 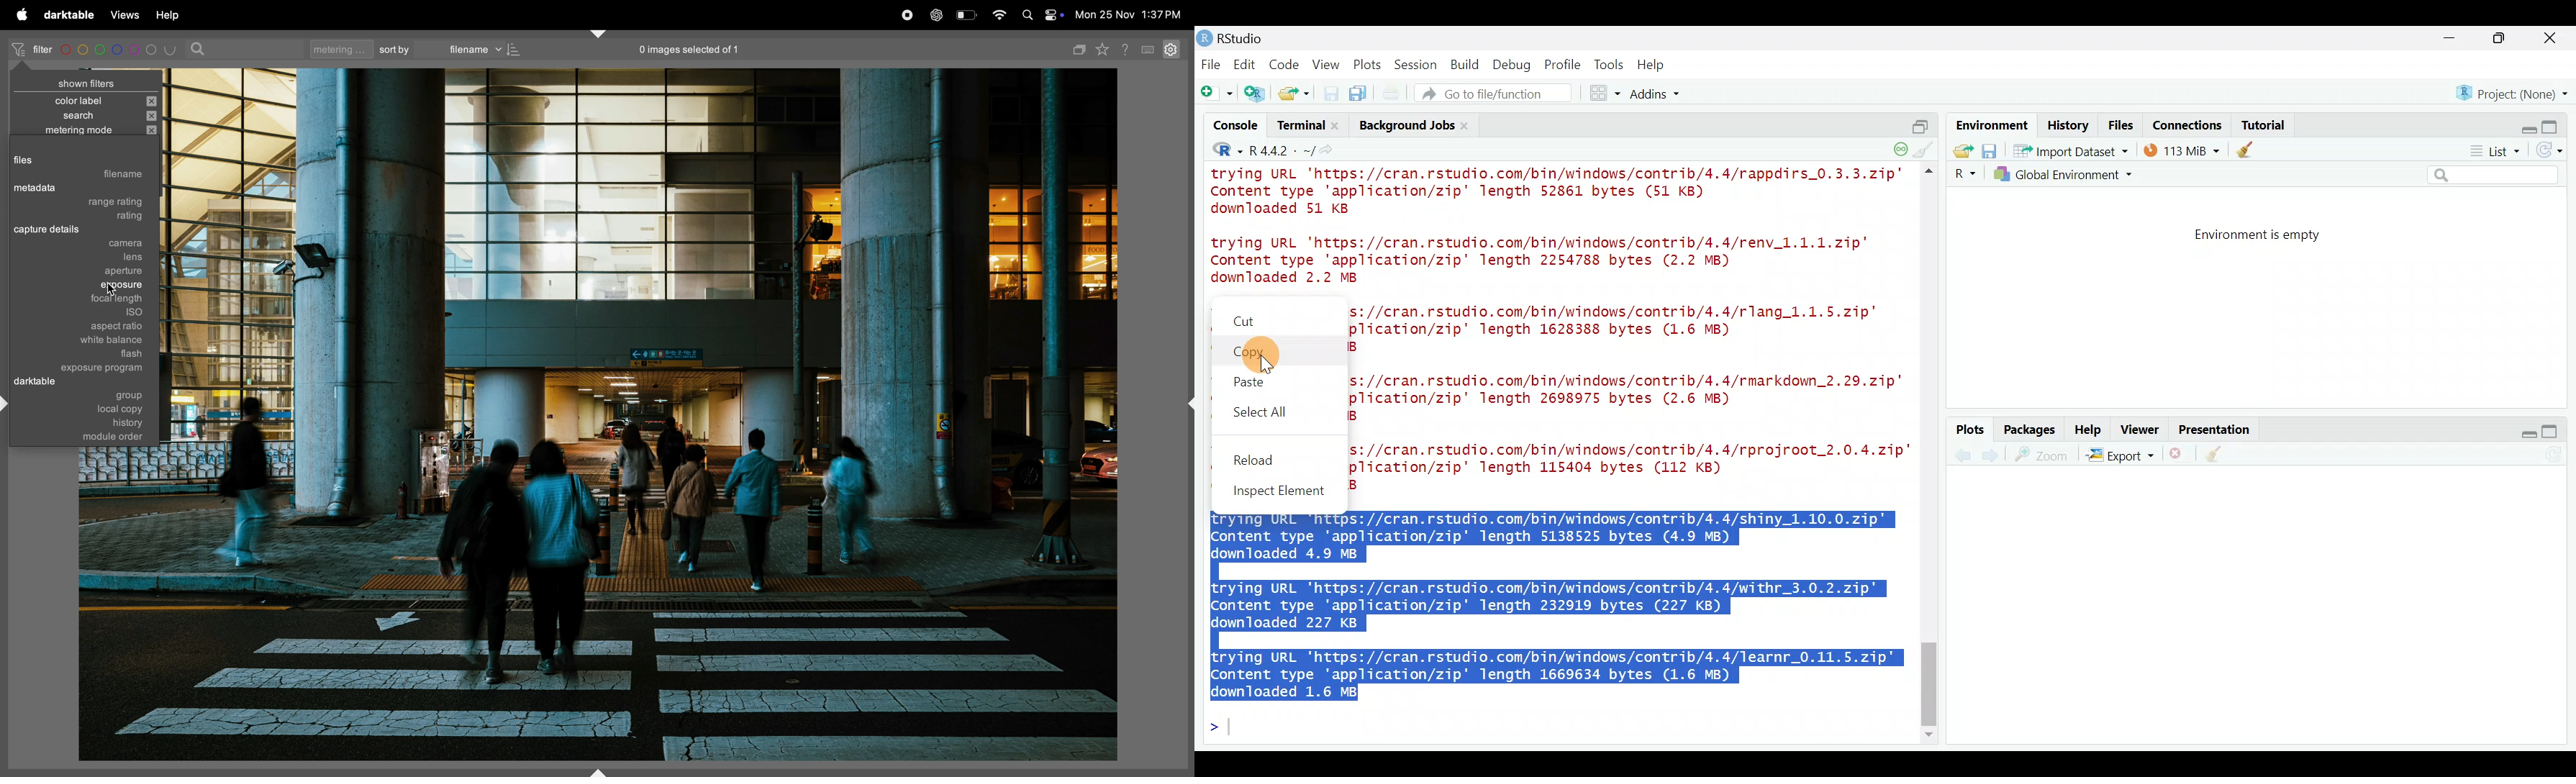 I want to click on darktable menu, so click(x=69, y=15).